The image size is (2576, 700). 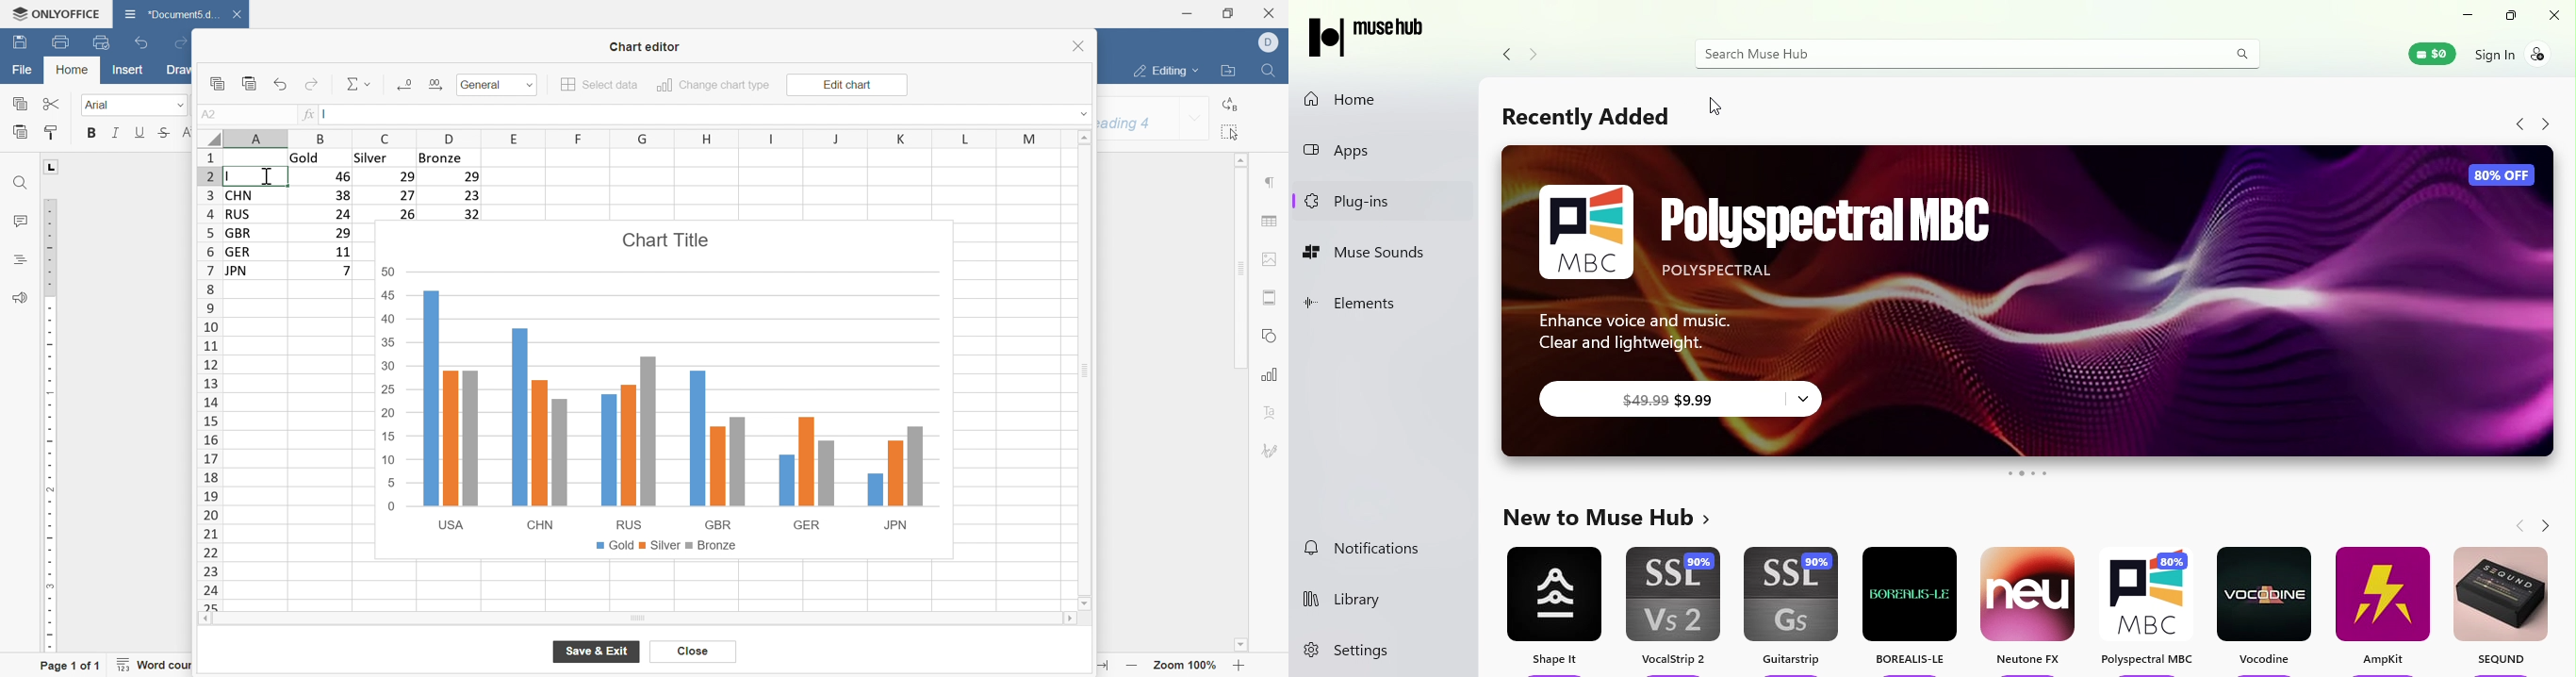 I want to click on Elements, so click(x=1347, y=306).